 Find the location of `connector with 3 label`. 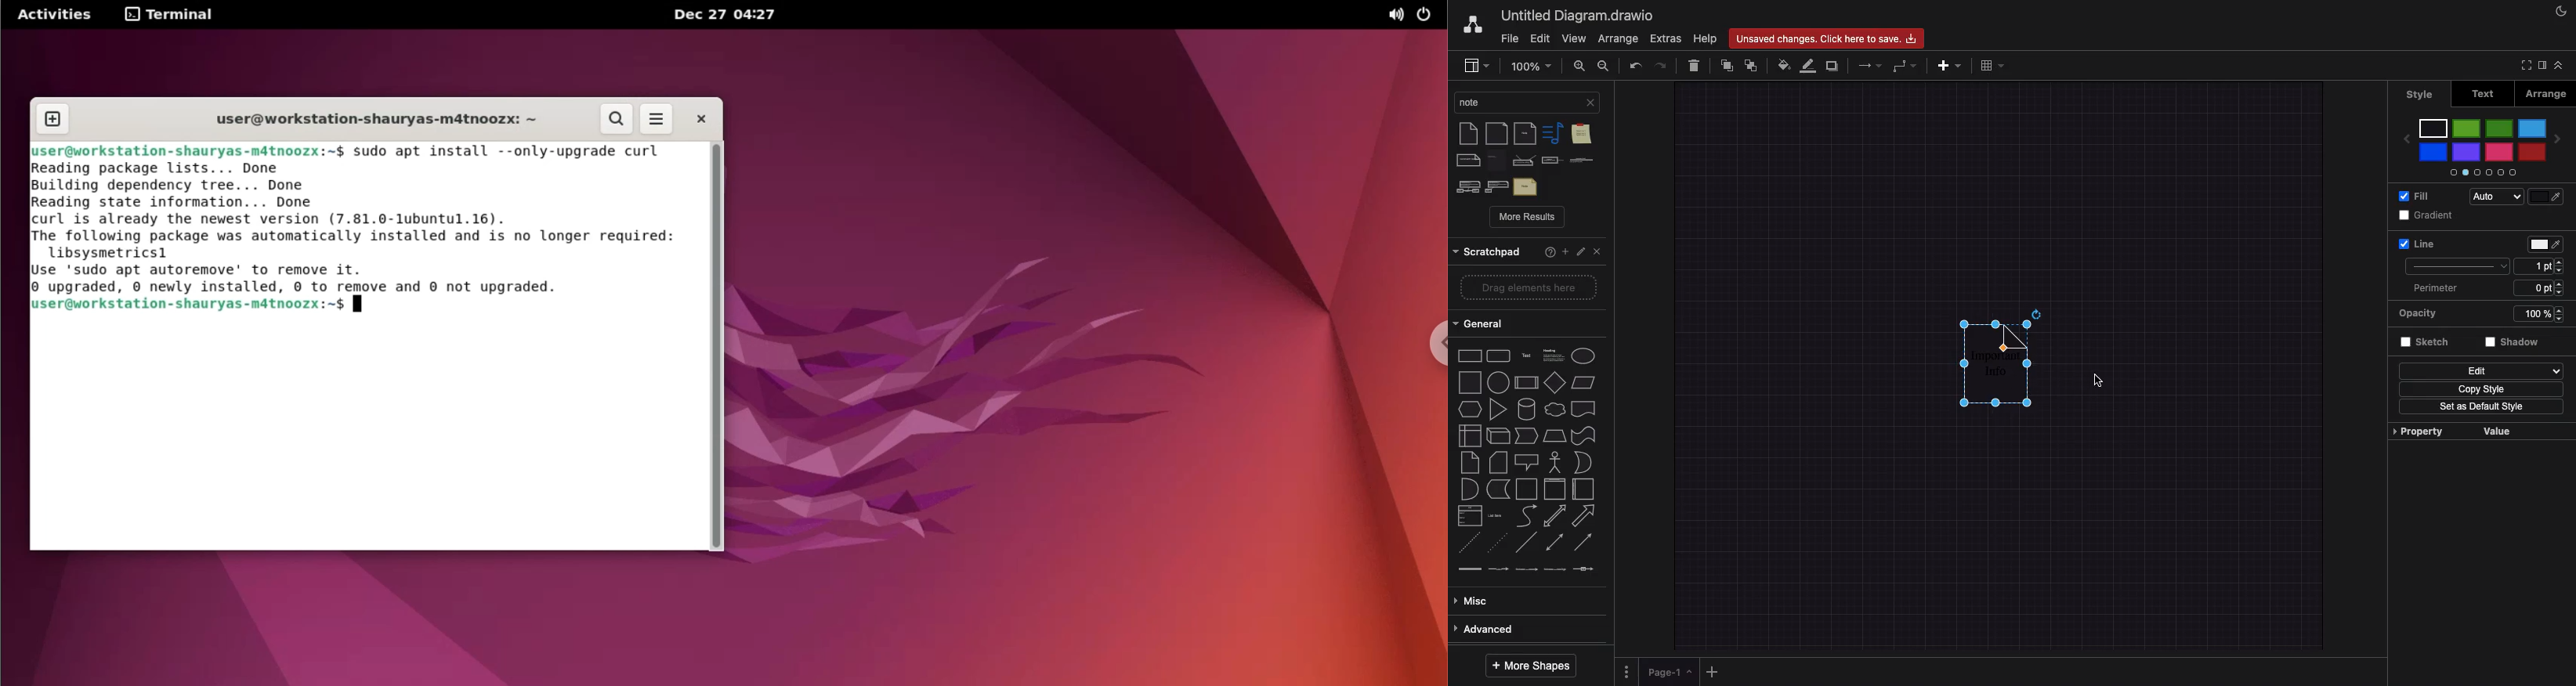

connector with 3 label is located at coordinates (1557, 576).